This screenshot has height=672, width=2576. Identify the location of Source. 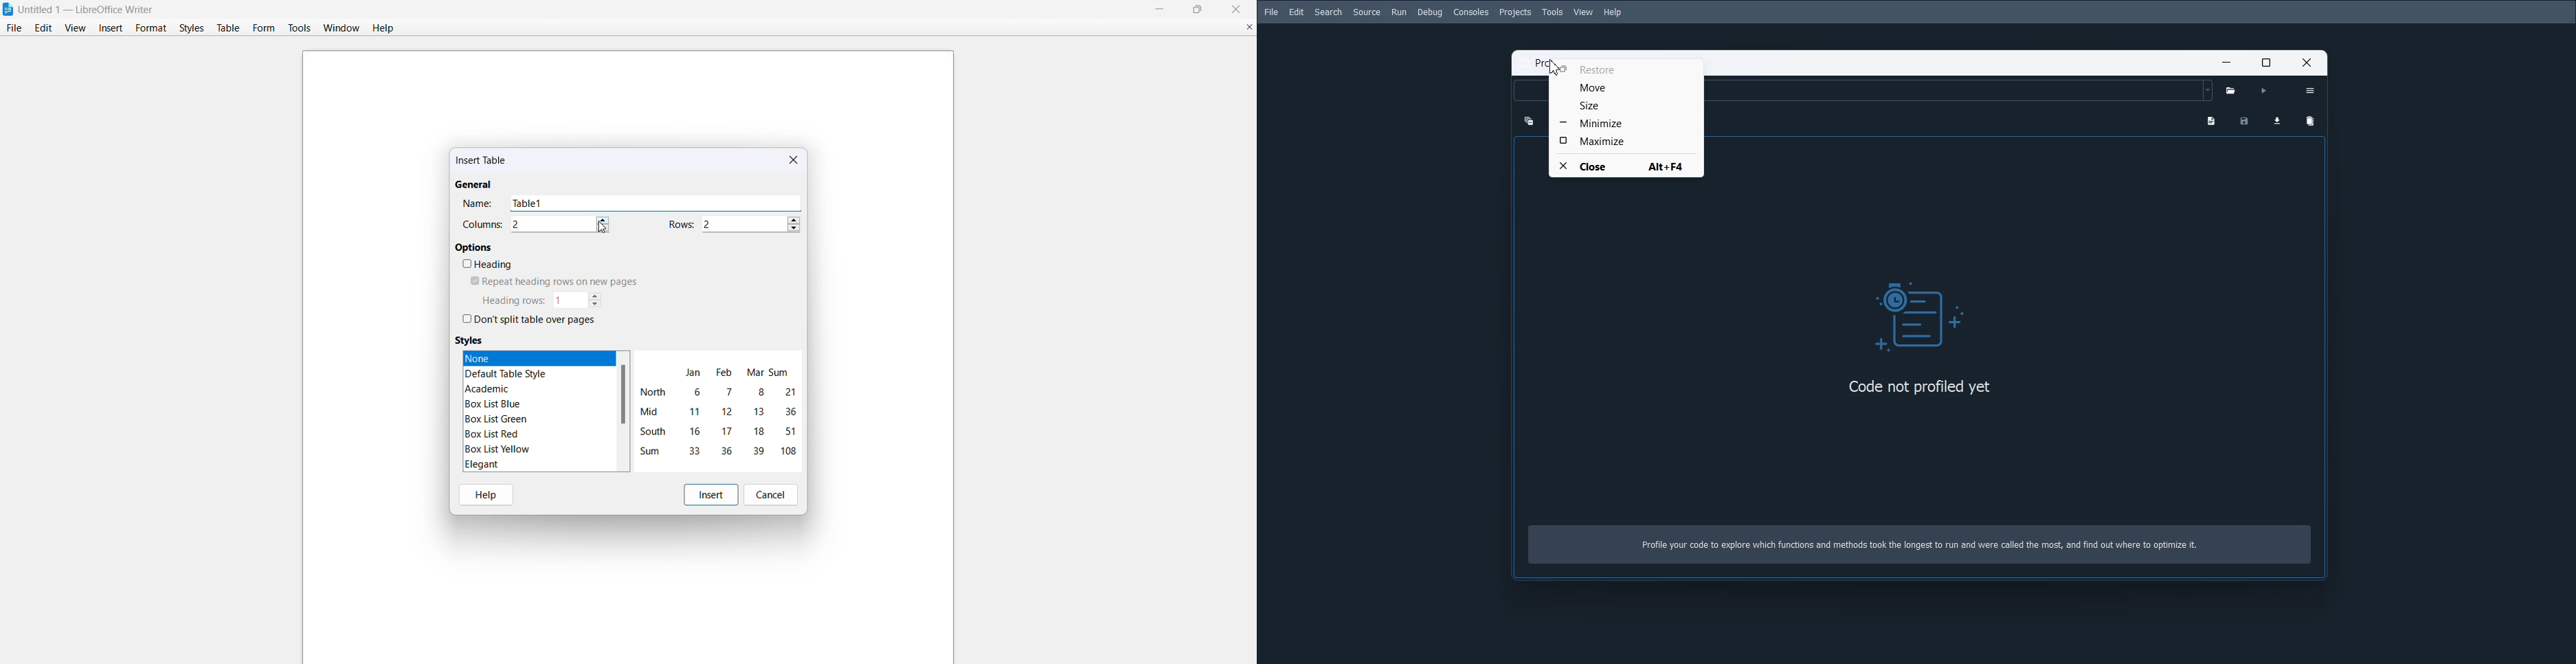
(1367, 12).